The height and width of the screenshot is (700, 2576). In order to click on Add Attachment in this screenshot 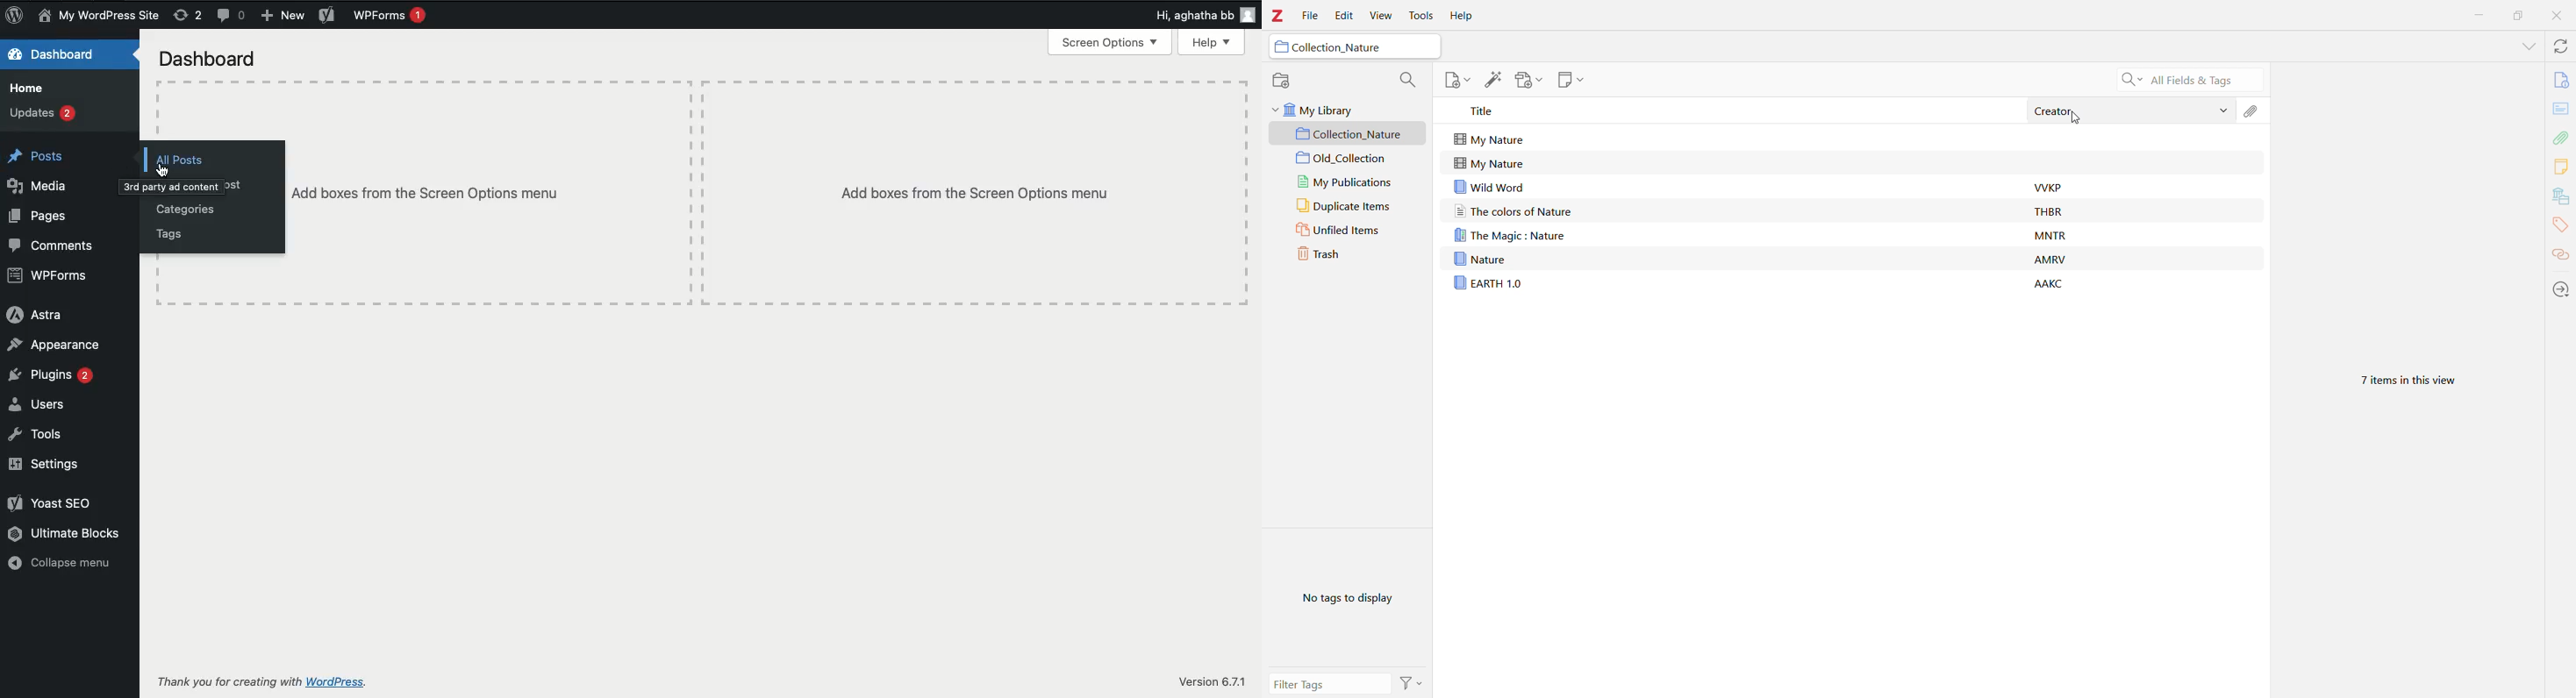, I will do `click(1529, 81)`.